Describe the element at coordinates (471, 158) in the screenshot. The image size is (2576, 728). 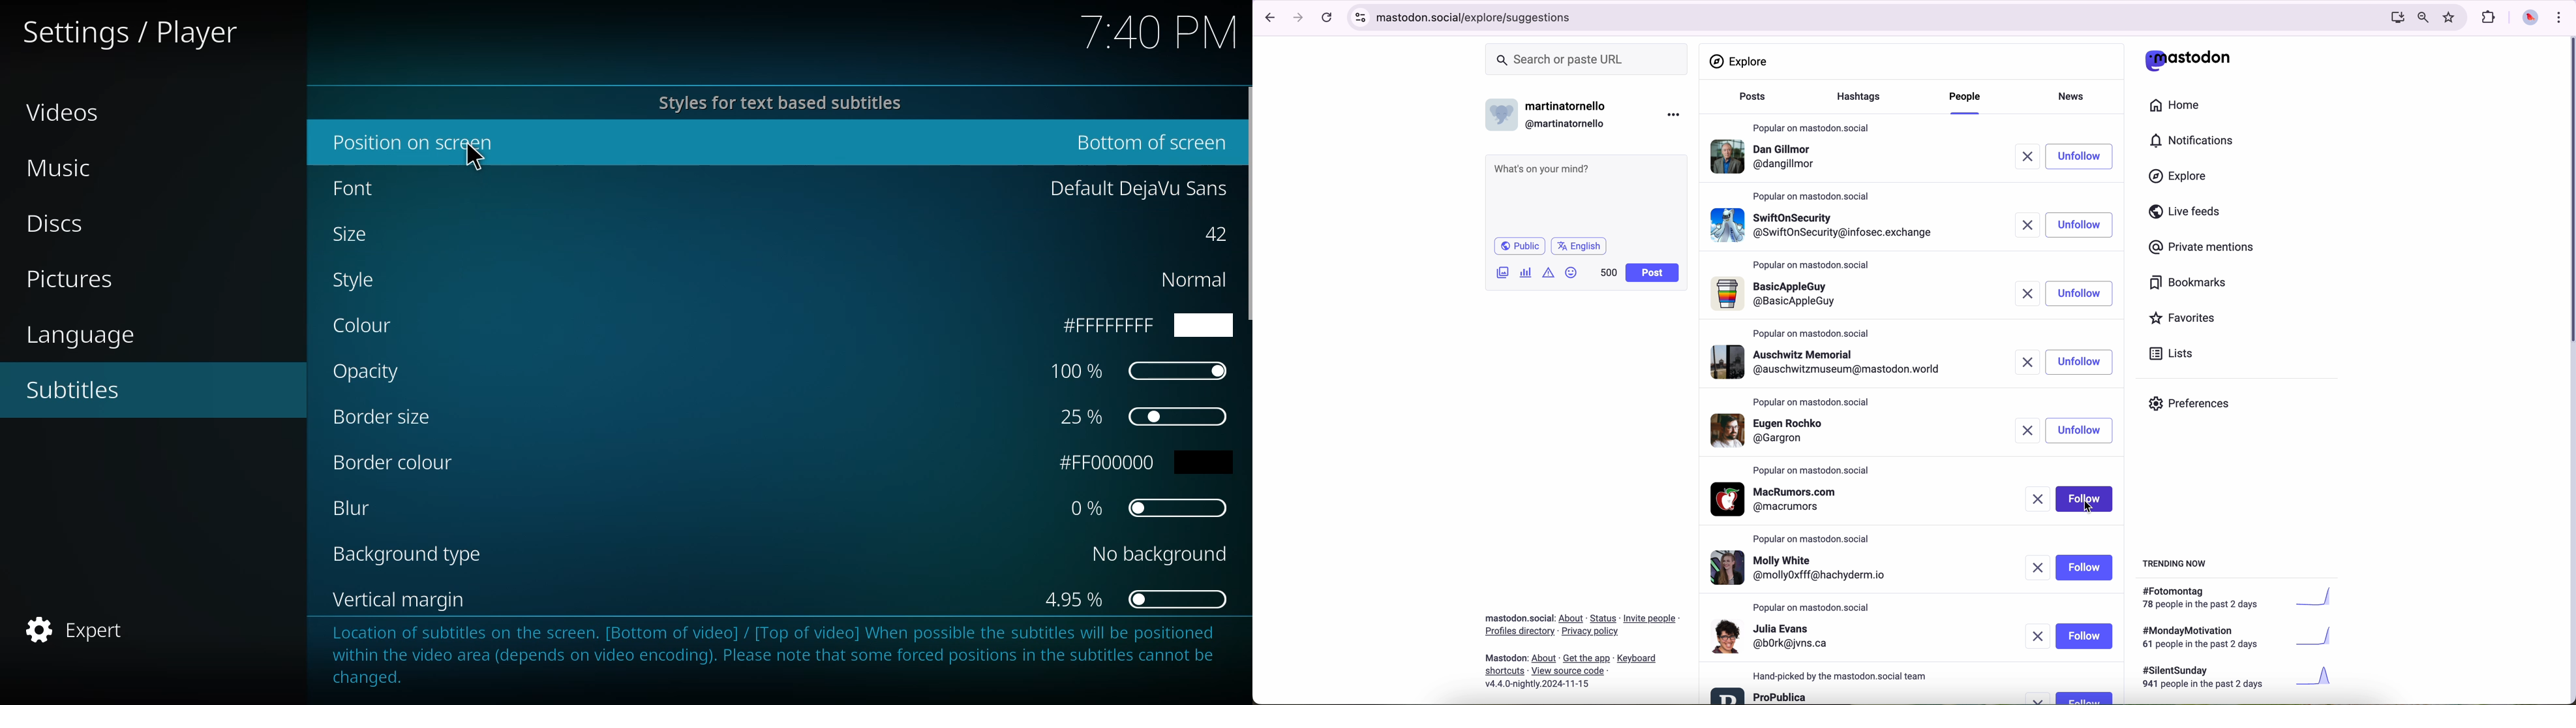
I see `cursor` at that location.